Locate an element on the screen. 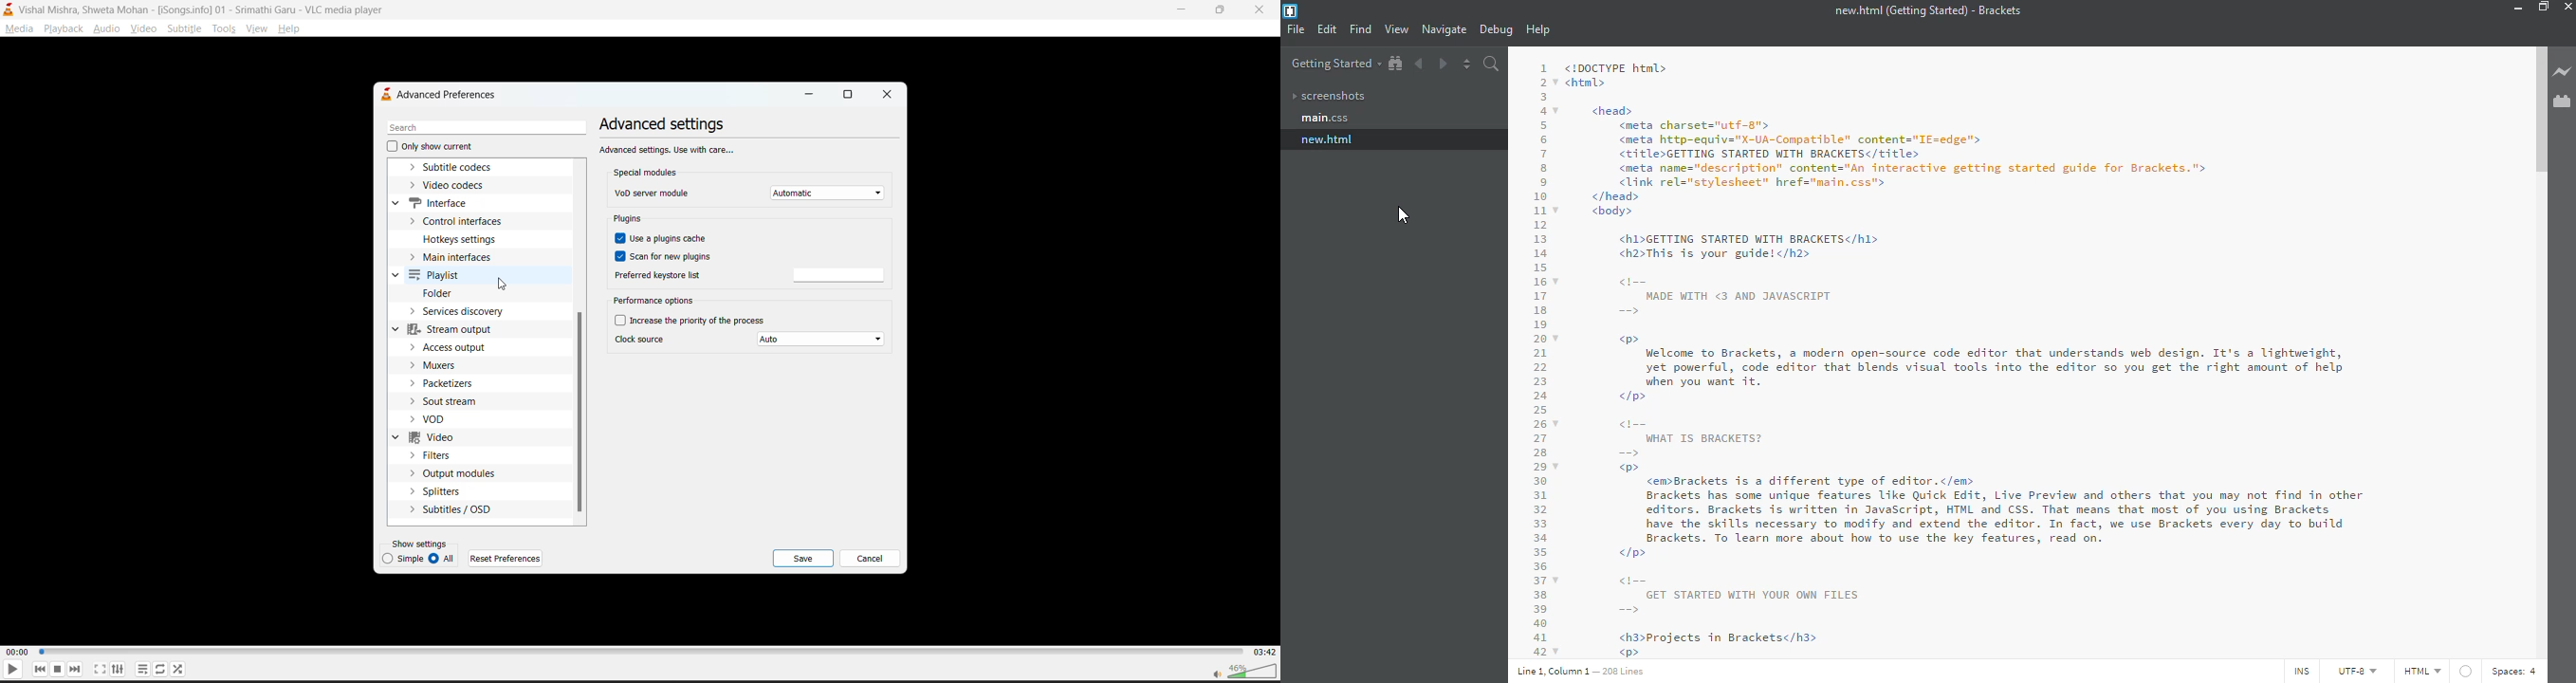  auto is located at coordinates (822, 341).